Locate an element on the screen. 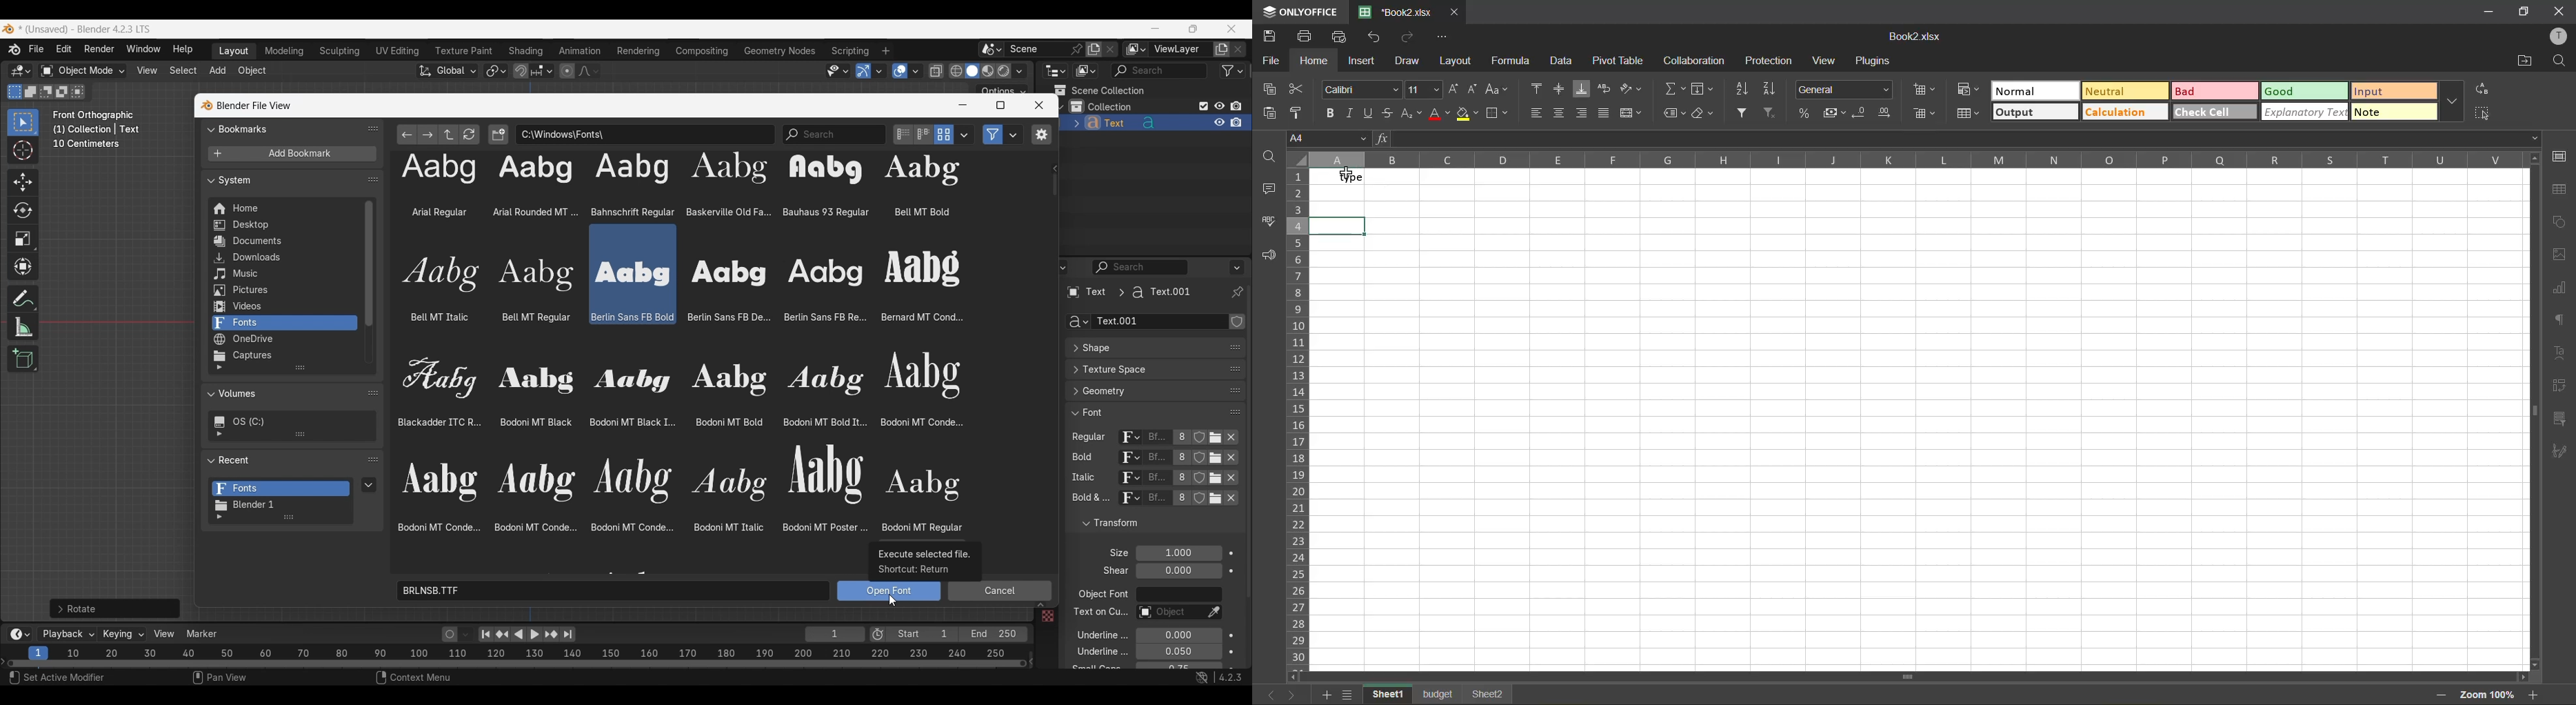  Display settings, vertical list is located at coordinates (903, 134).